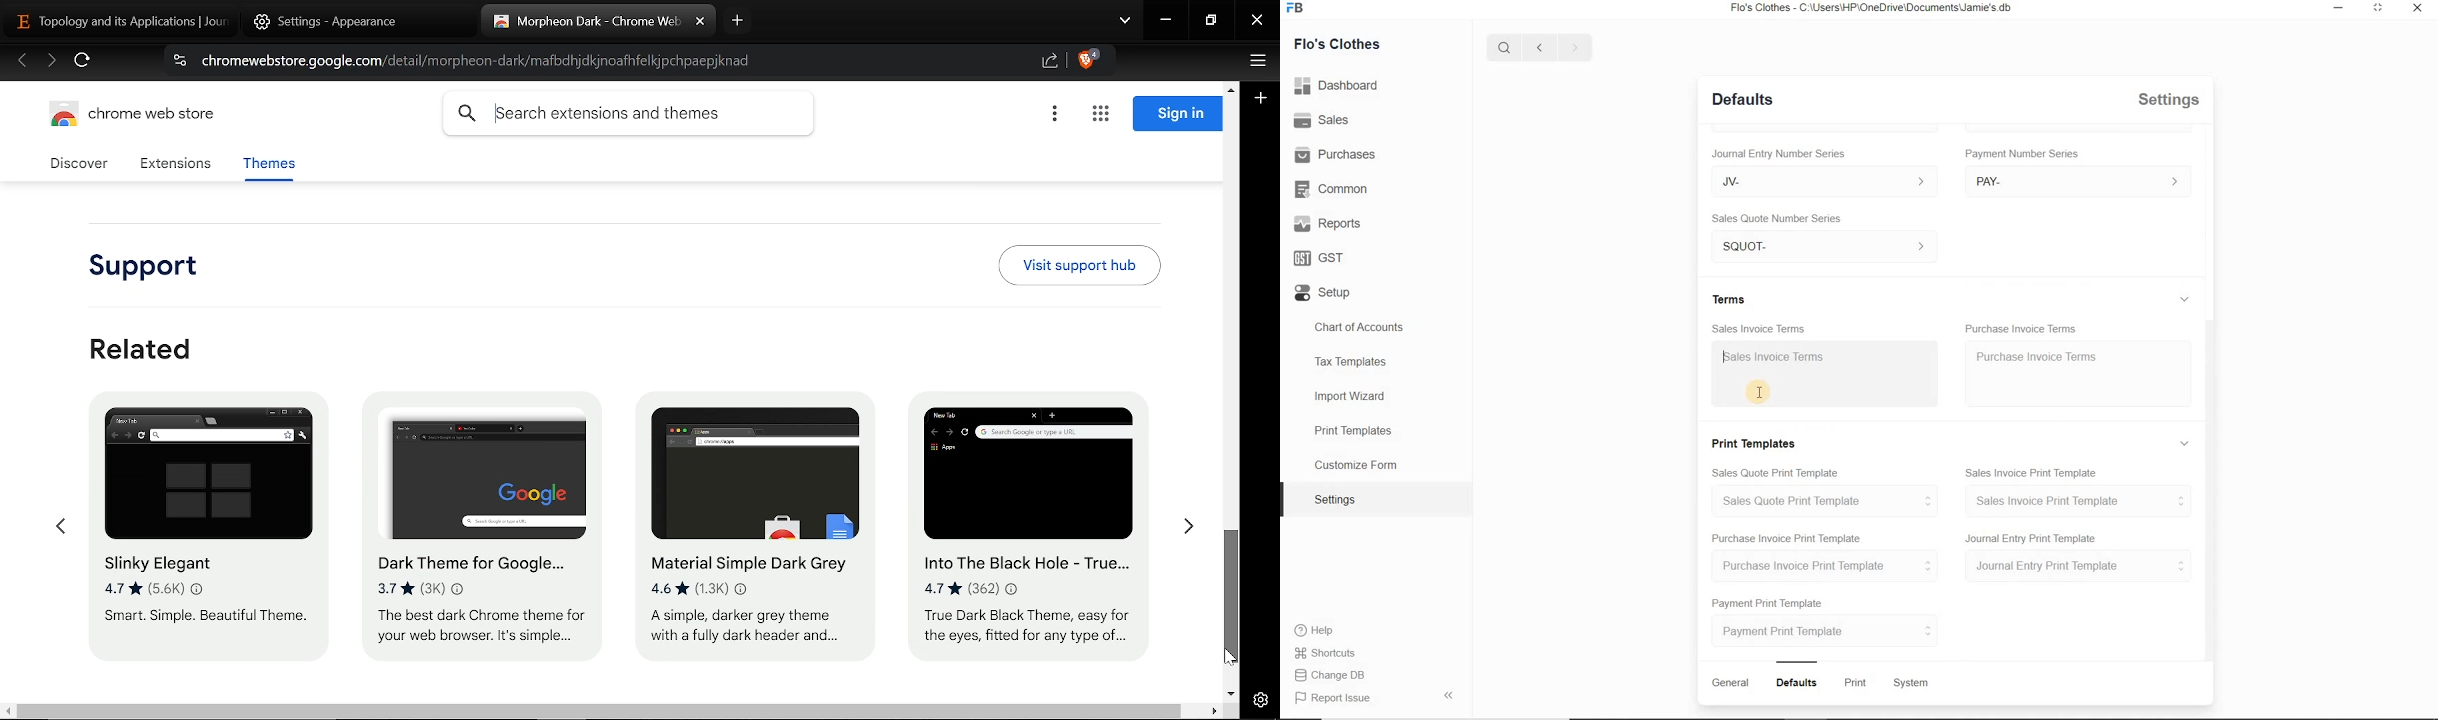 Image resolution: width=2464 pixels, height=728 pixels. Describe the element at coordinates (2186, 299) in the screenshot. I see `Expand` at that location.